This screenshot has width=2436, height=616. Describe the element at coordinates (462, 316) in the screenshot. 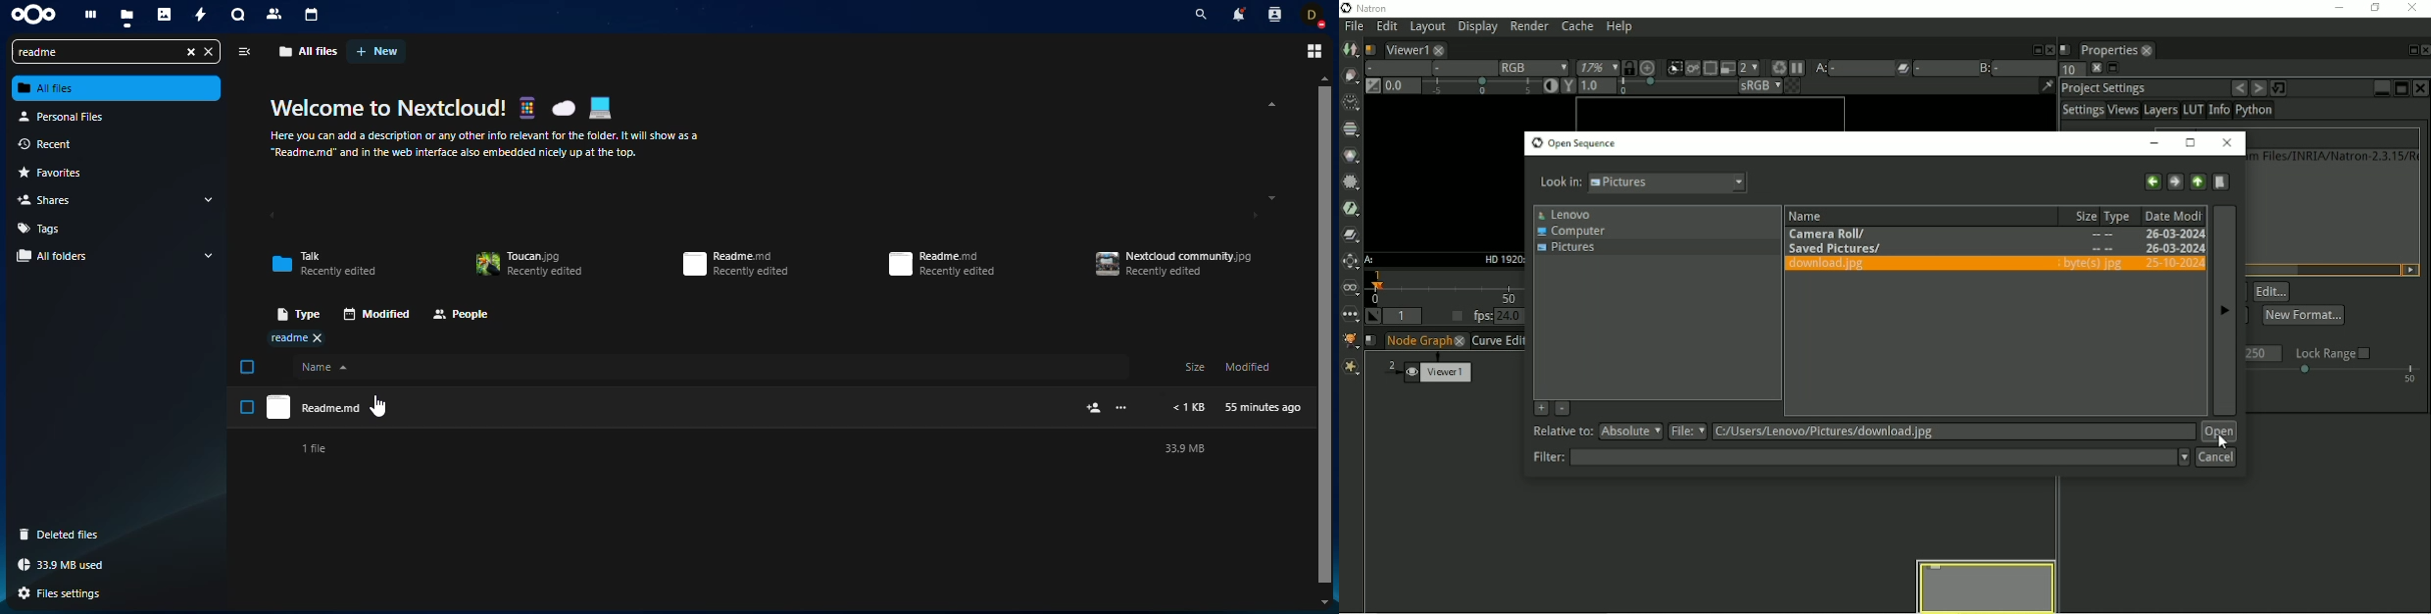

I see `people` at that location.